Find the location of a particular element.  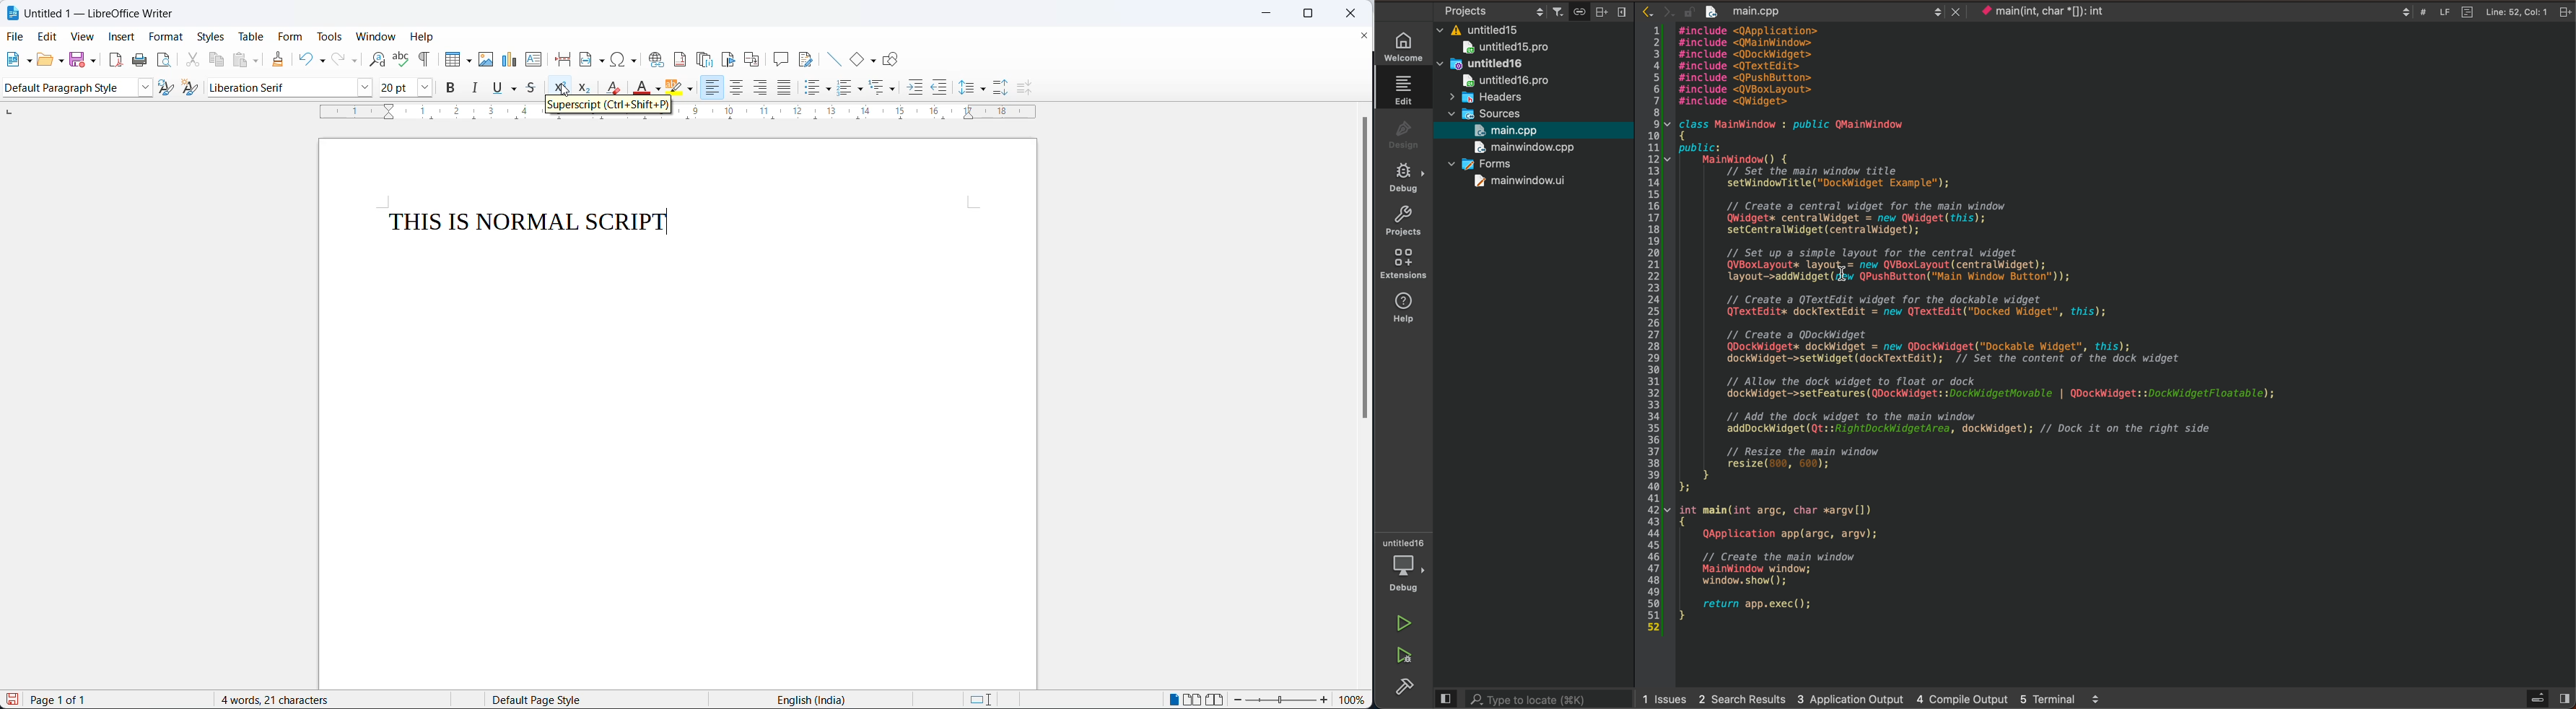

maximize is located at coordinates (1305, 14).